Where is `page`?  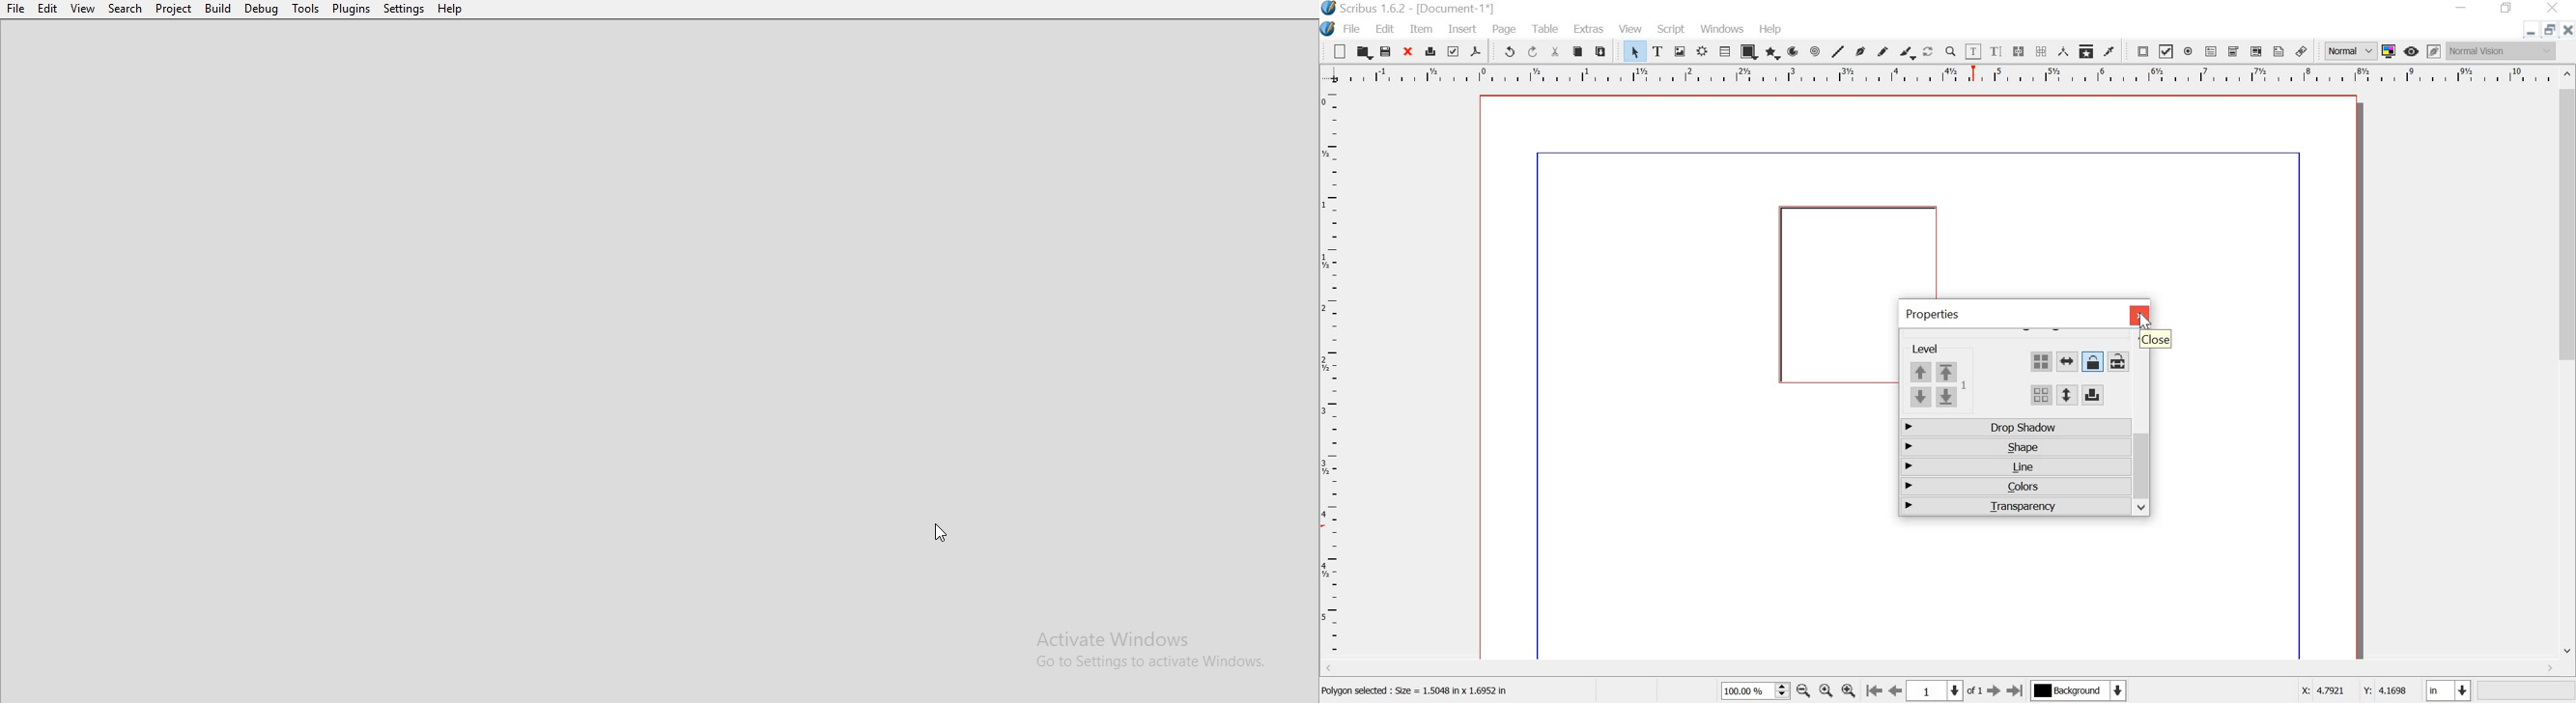
page is located at coordinates (1505, 29).